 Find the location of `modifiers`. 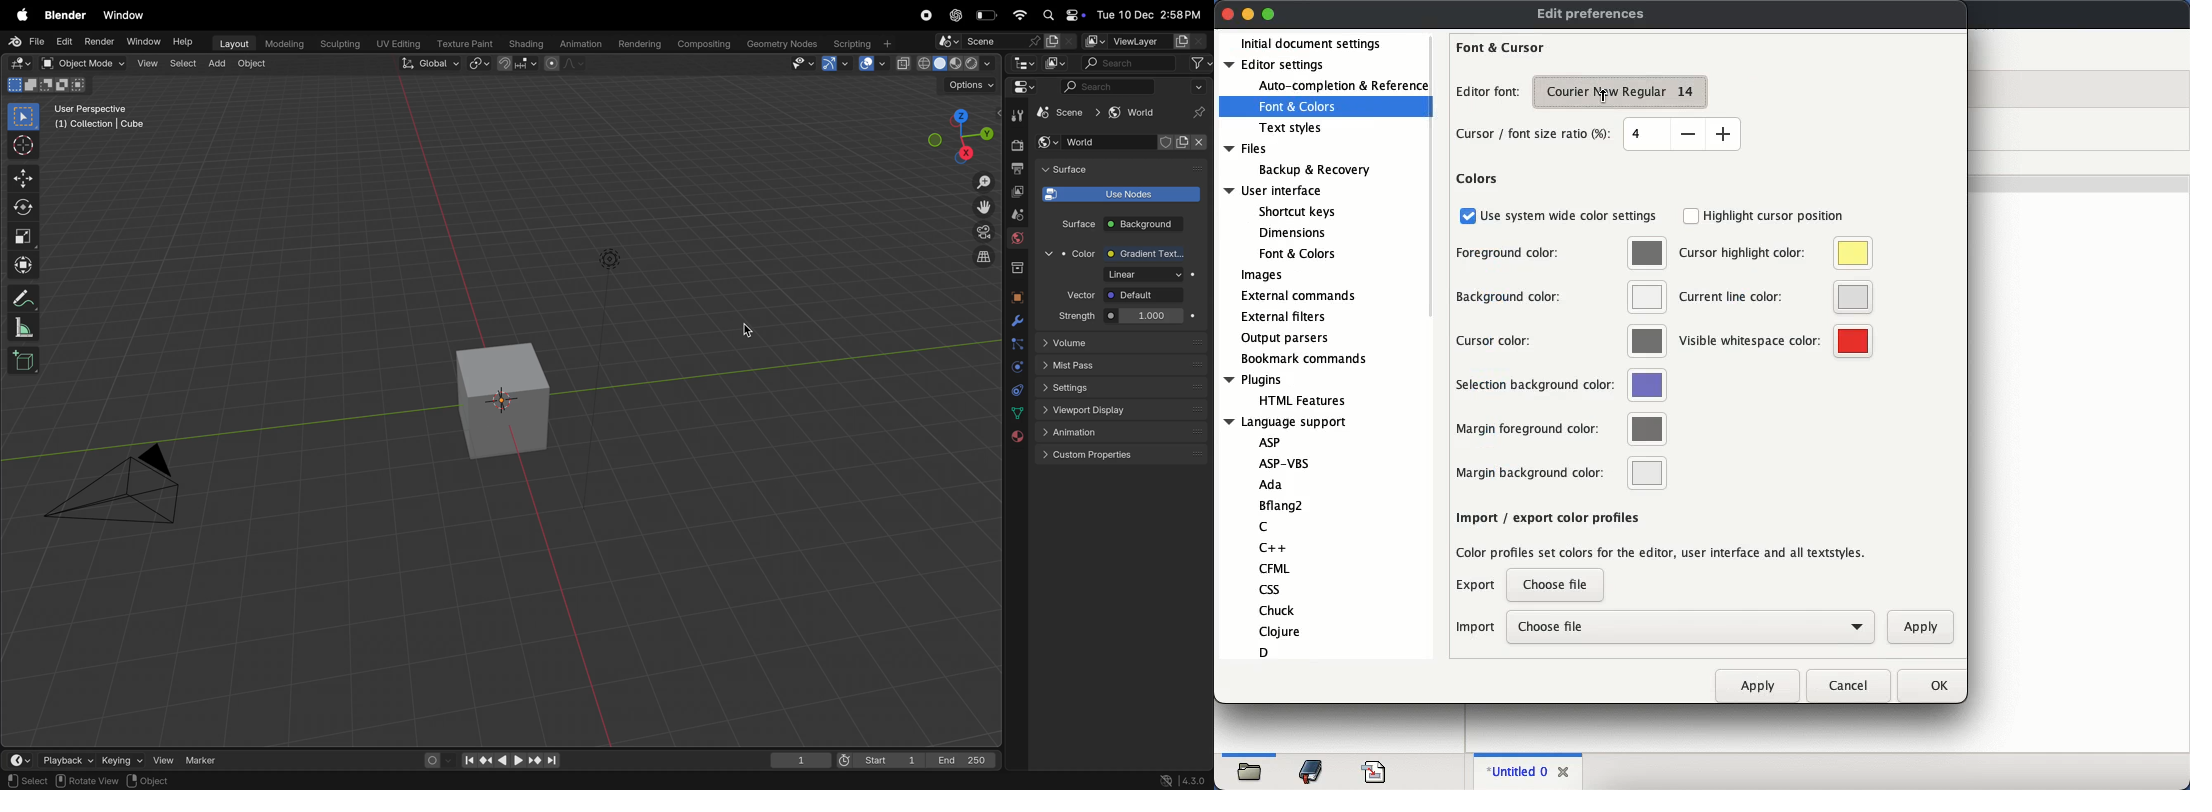

modifiers is located at coordinates (1017, 321).